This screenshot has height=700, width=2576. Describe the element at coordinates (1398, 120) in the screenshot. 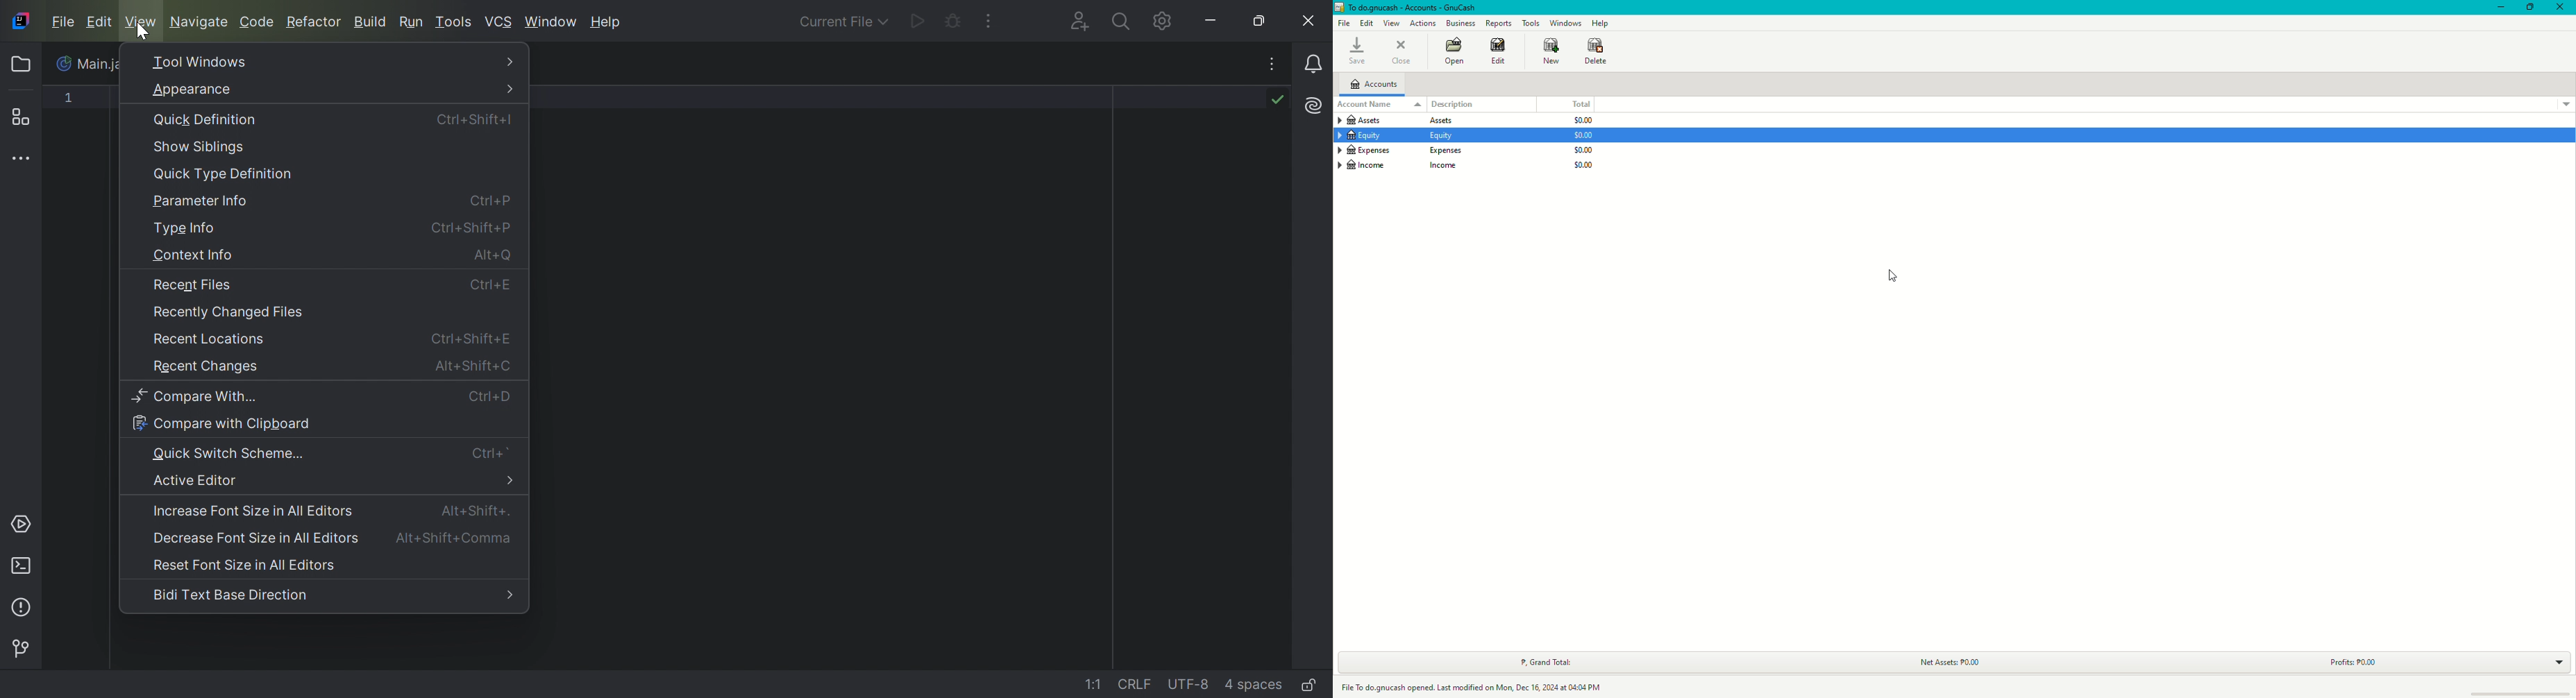

I see `Assets` at that location.